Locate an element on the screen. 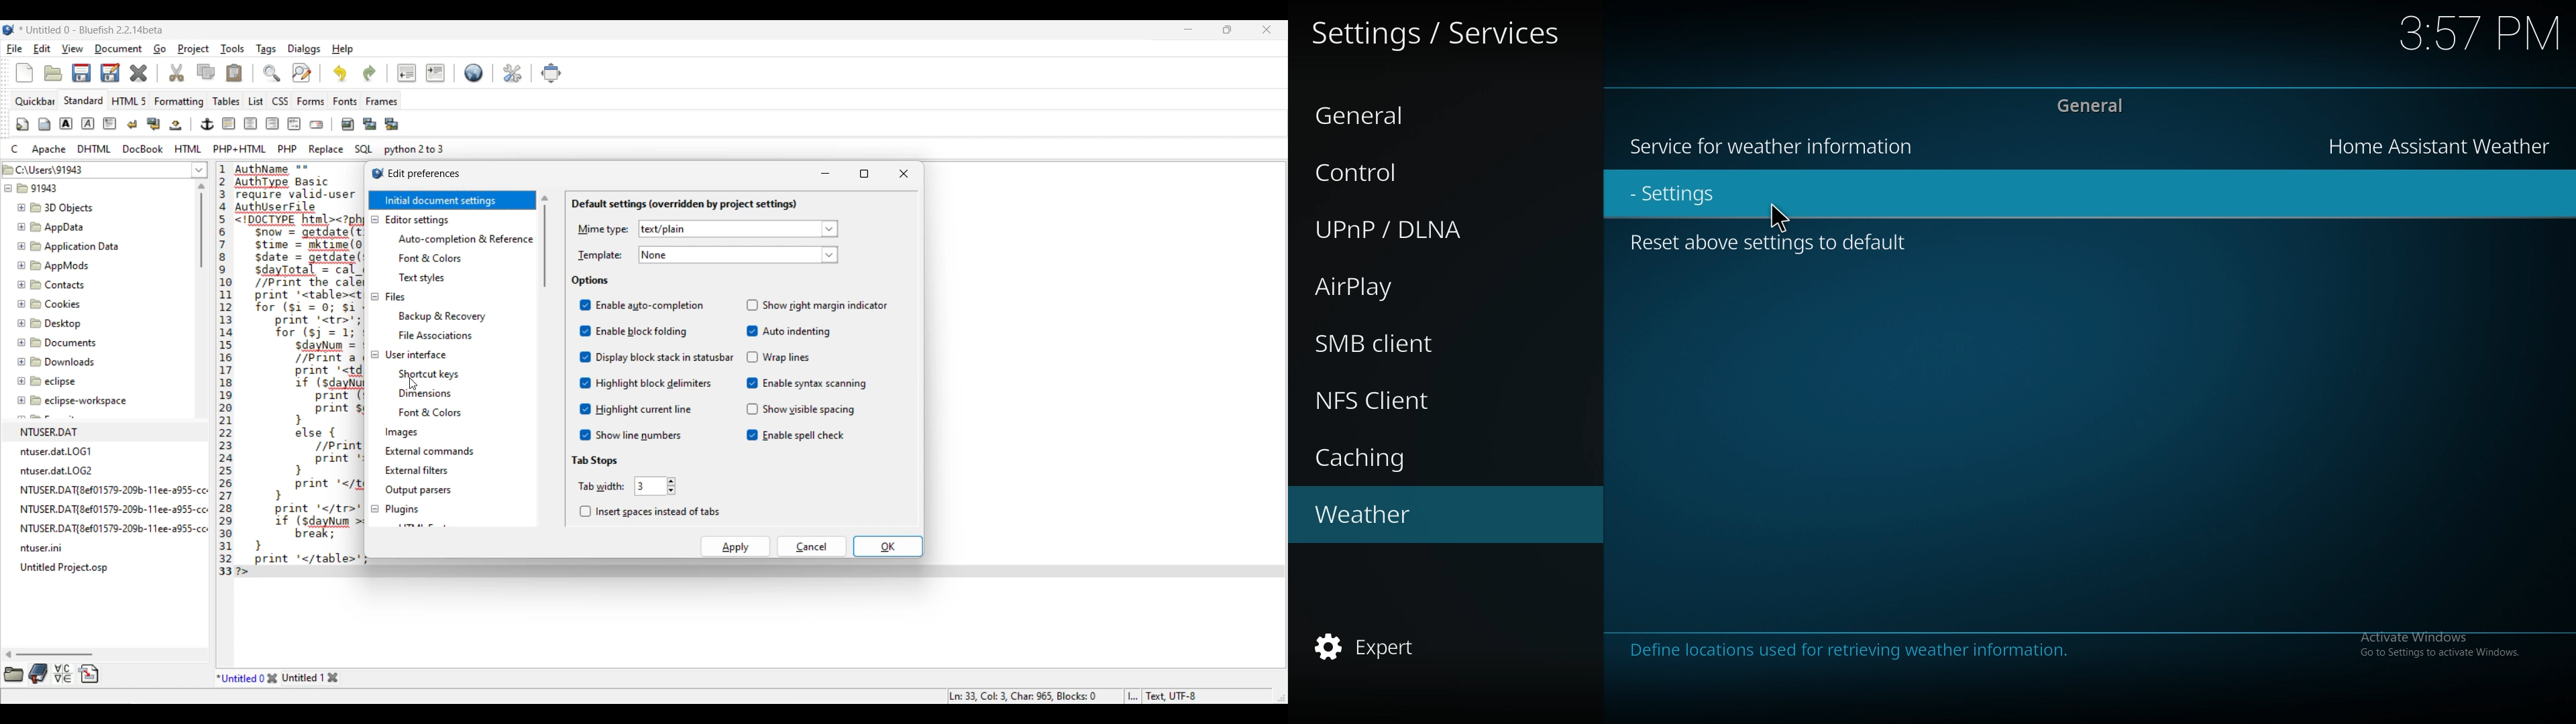 This screenshot has width=2576, height=728. Software logo is located at coordinates (9, 30).